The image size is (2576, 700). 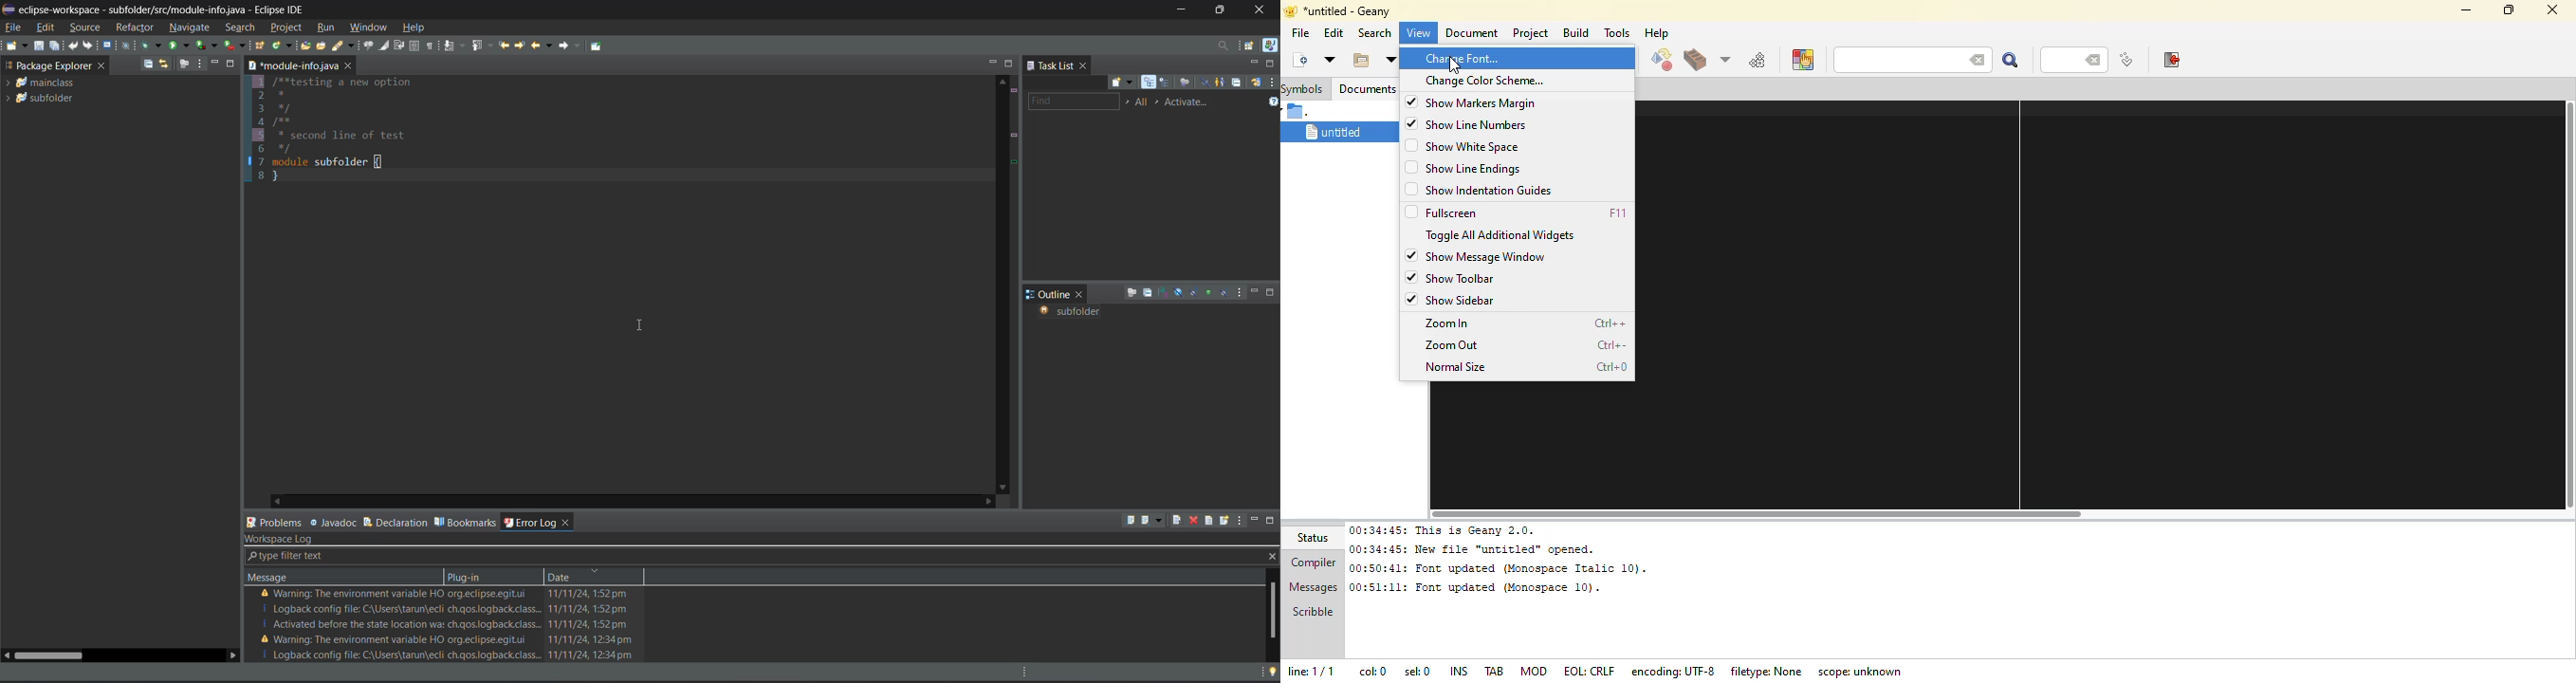 I want to click on document, so click(x=1469, y=33).